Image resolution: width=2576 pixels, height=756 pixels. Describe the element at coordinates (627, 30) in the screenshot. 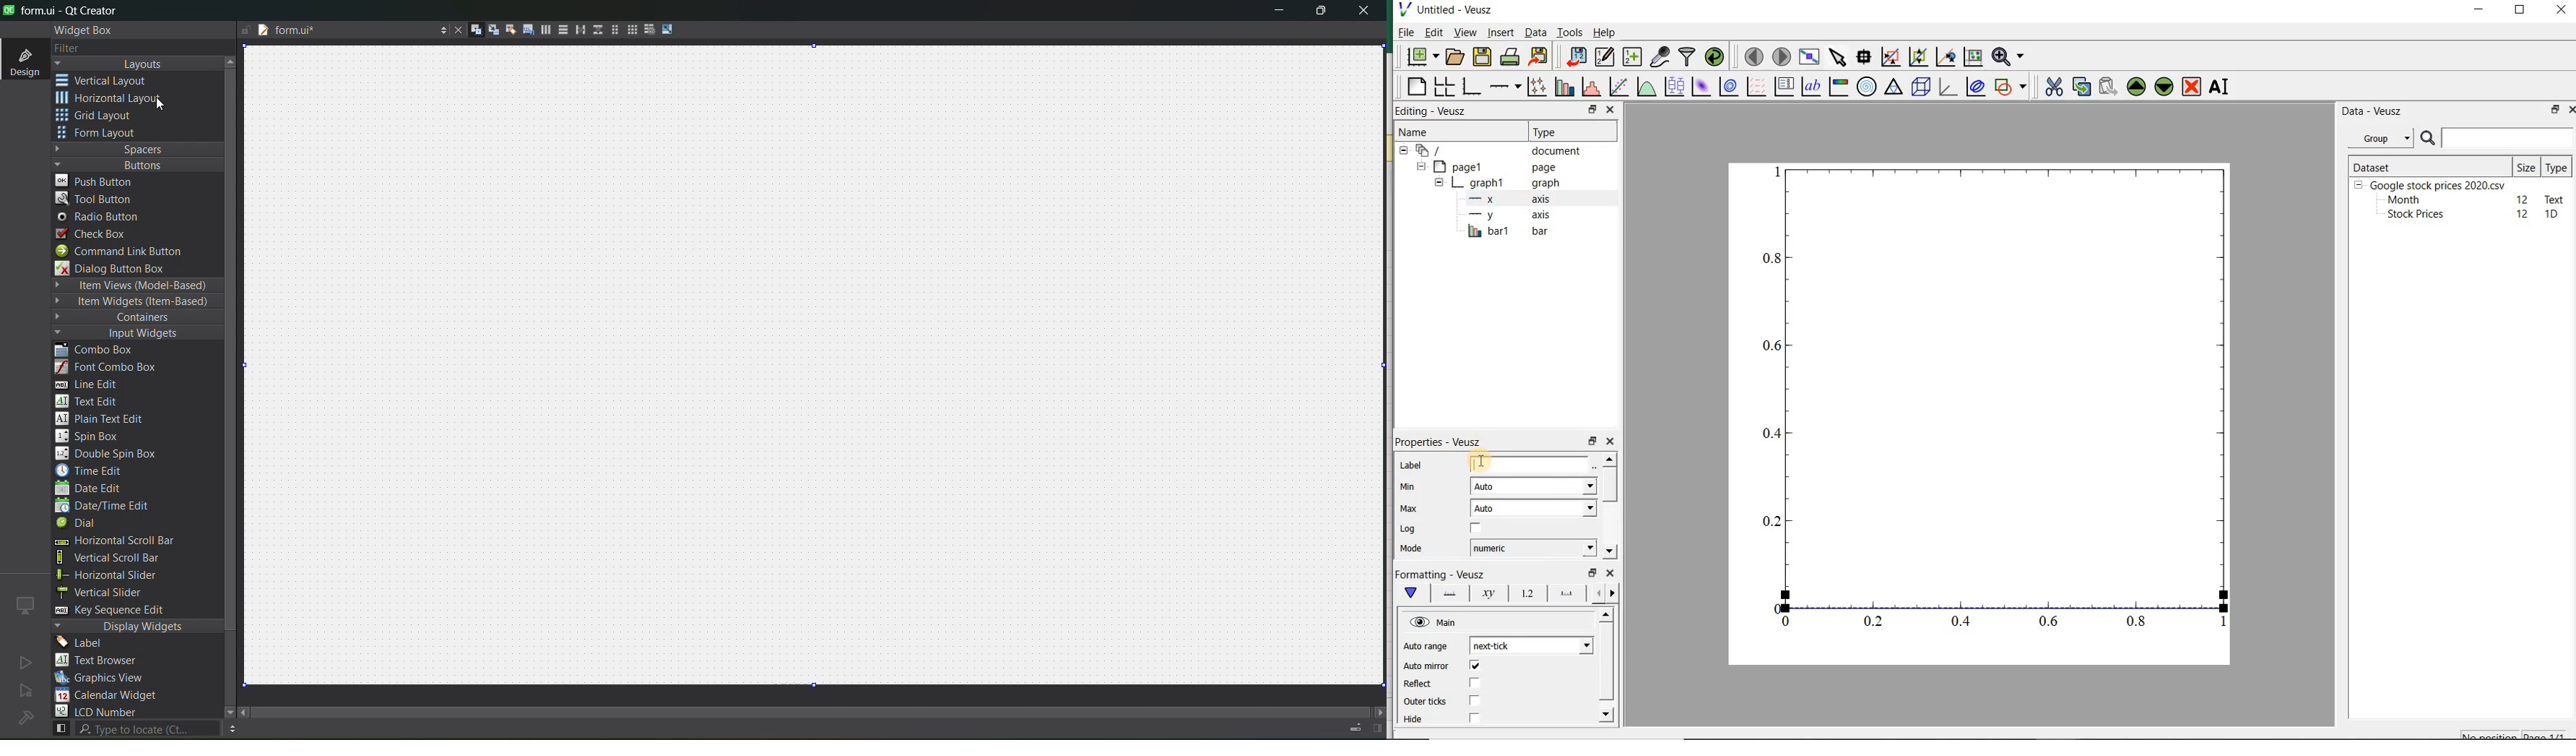

I see `layout in a grid` at that location.